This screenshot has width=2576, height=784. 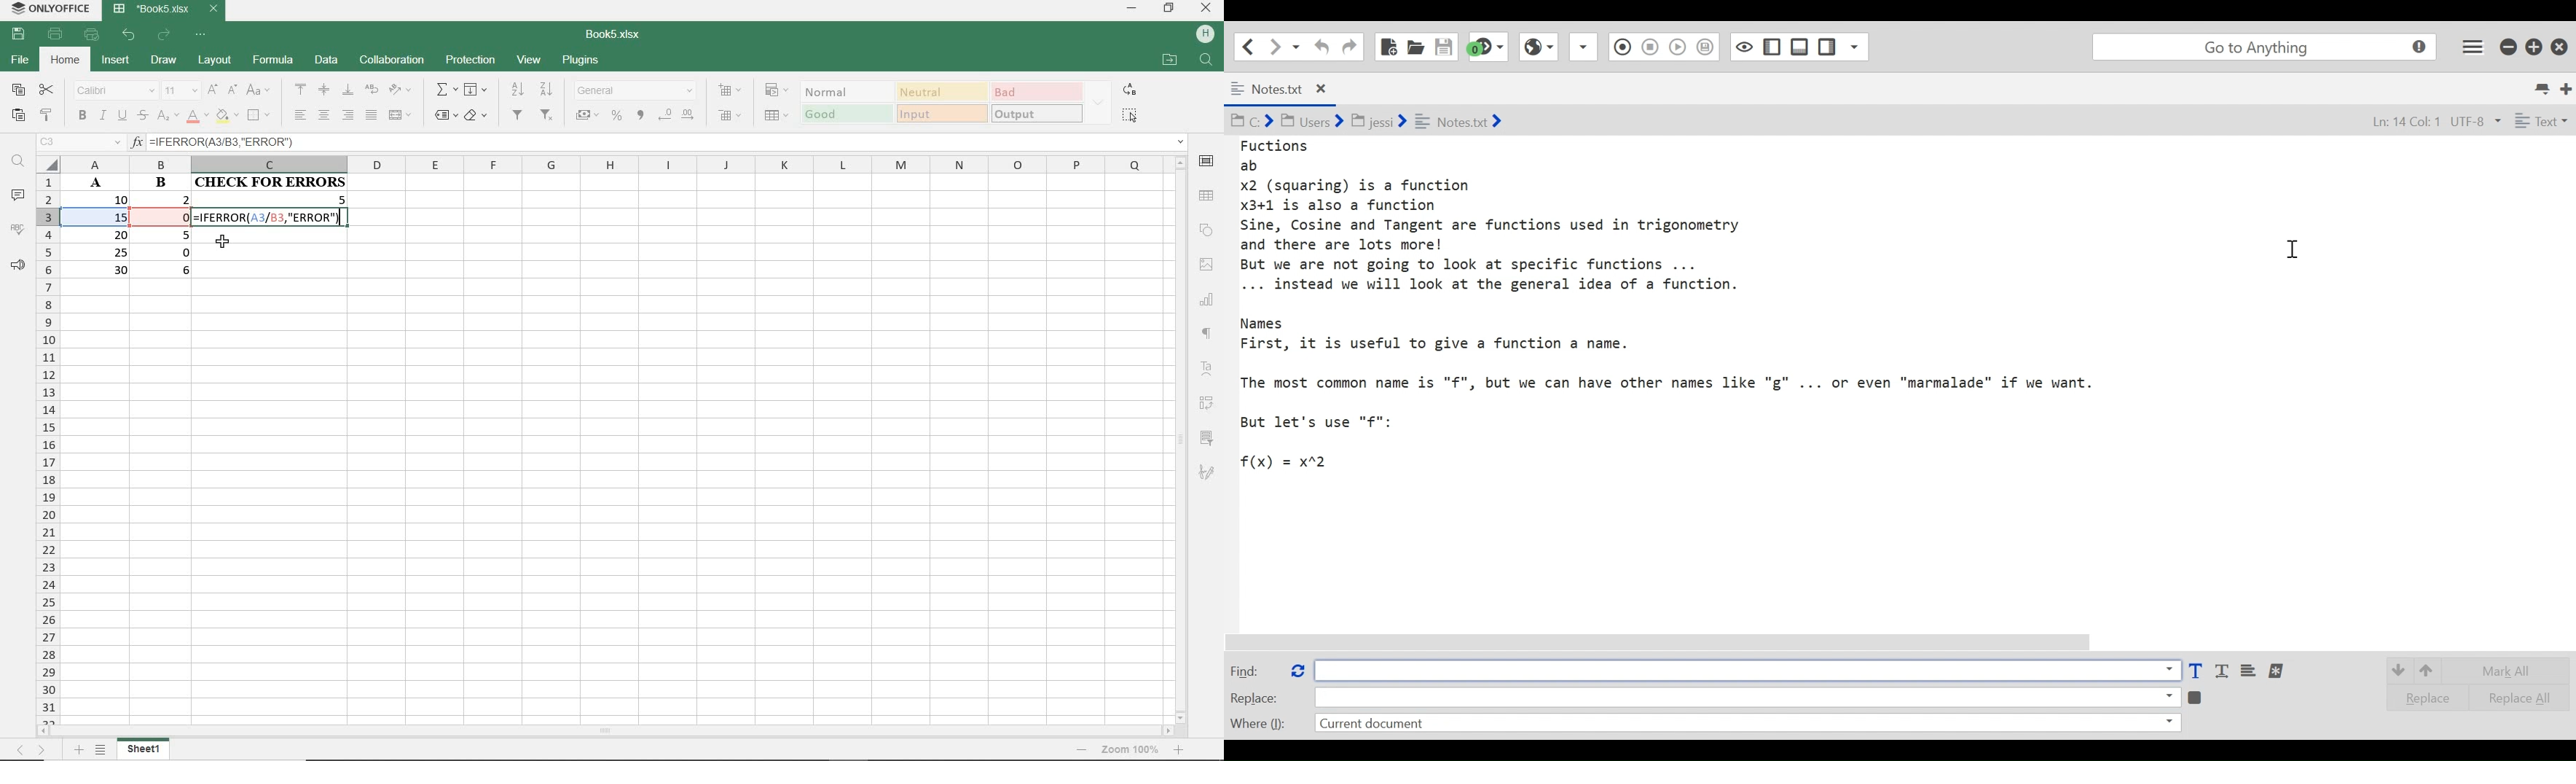 I want to click on , so click(x=103, y=751).